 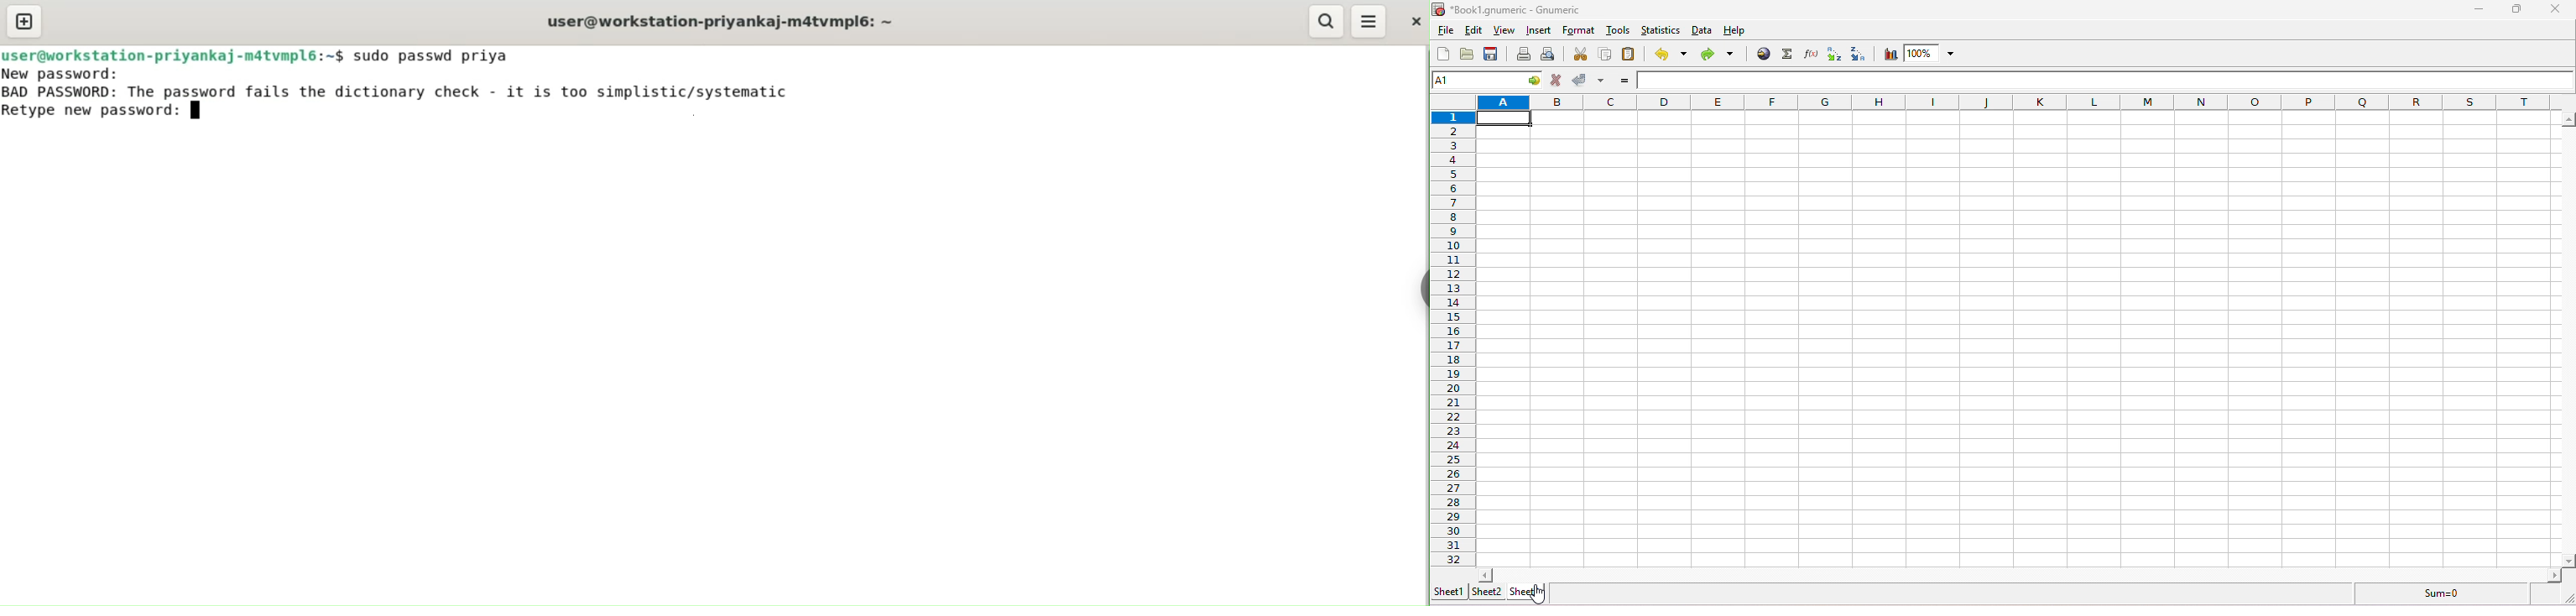 I want to click on insert, so click(x=1541, y=31).